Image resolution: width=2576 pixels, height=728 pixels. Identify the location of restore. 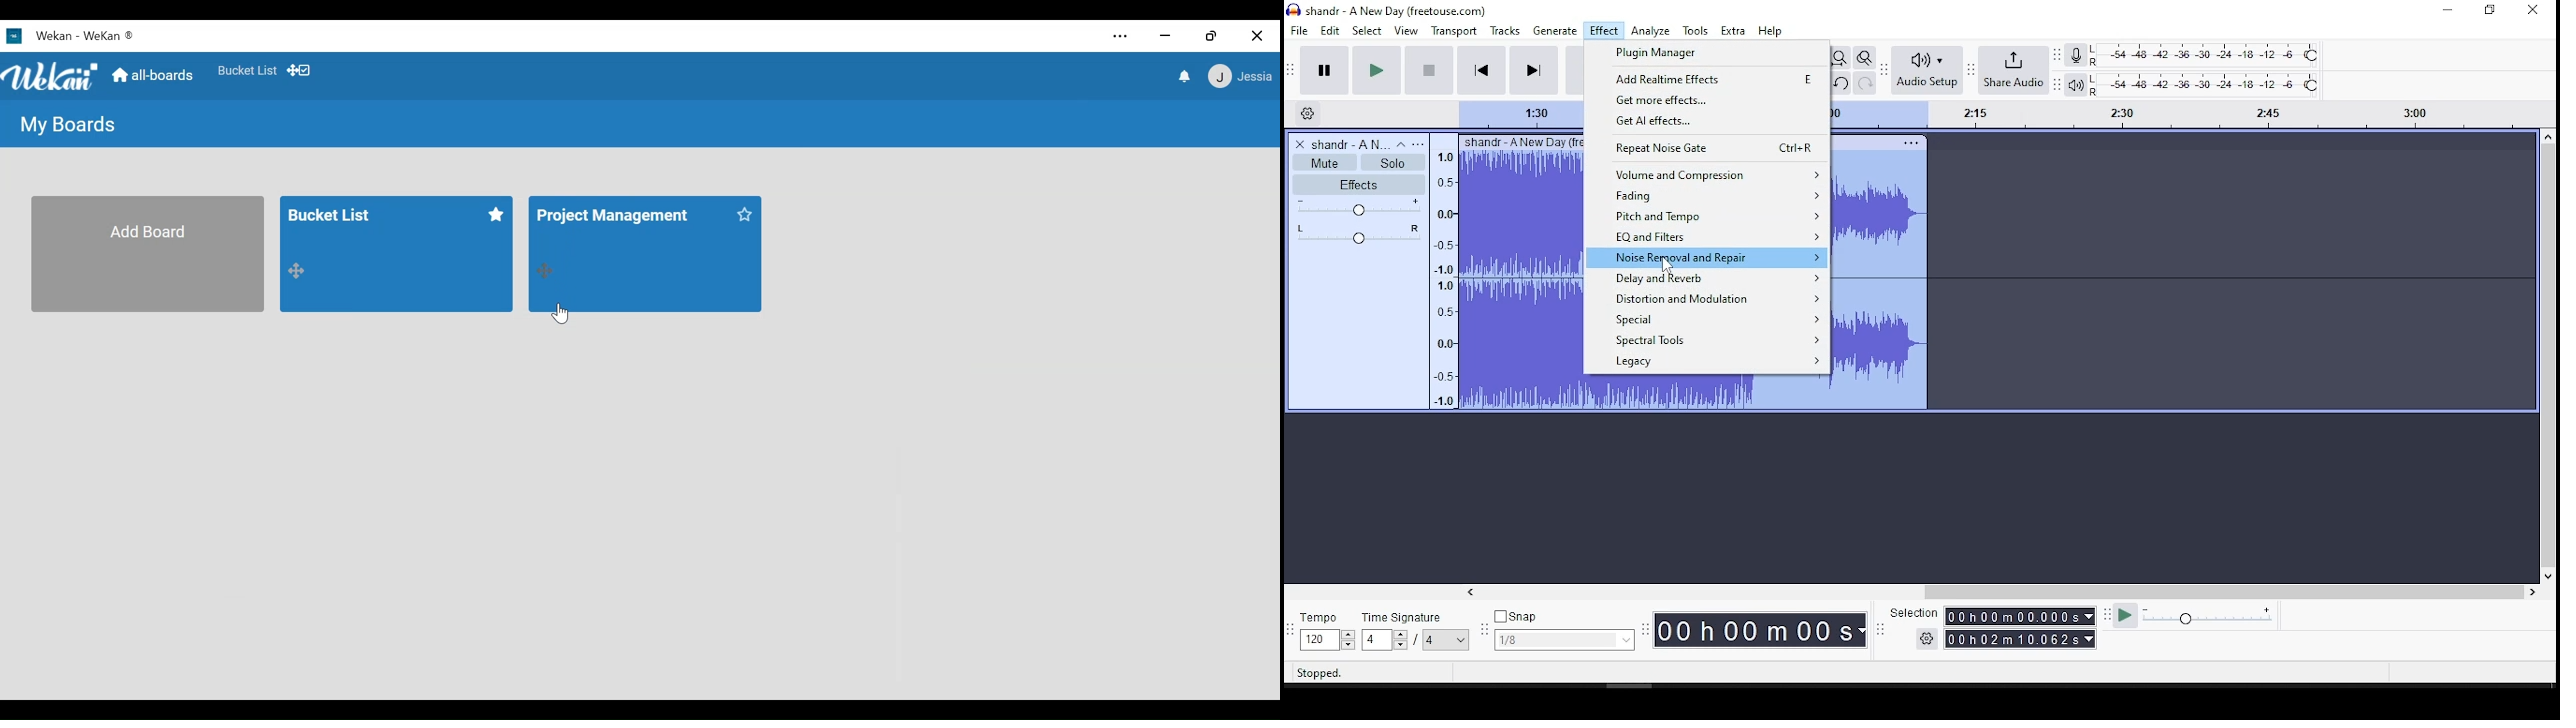
(2488, 12).